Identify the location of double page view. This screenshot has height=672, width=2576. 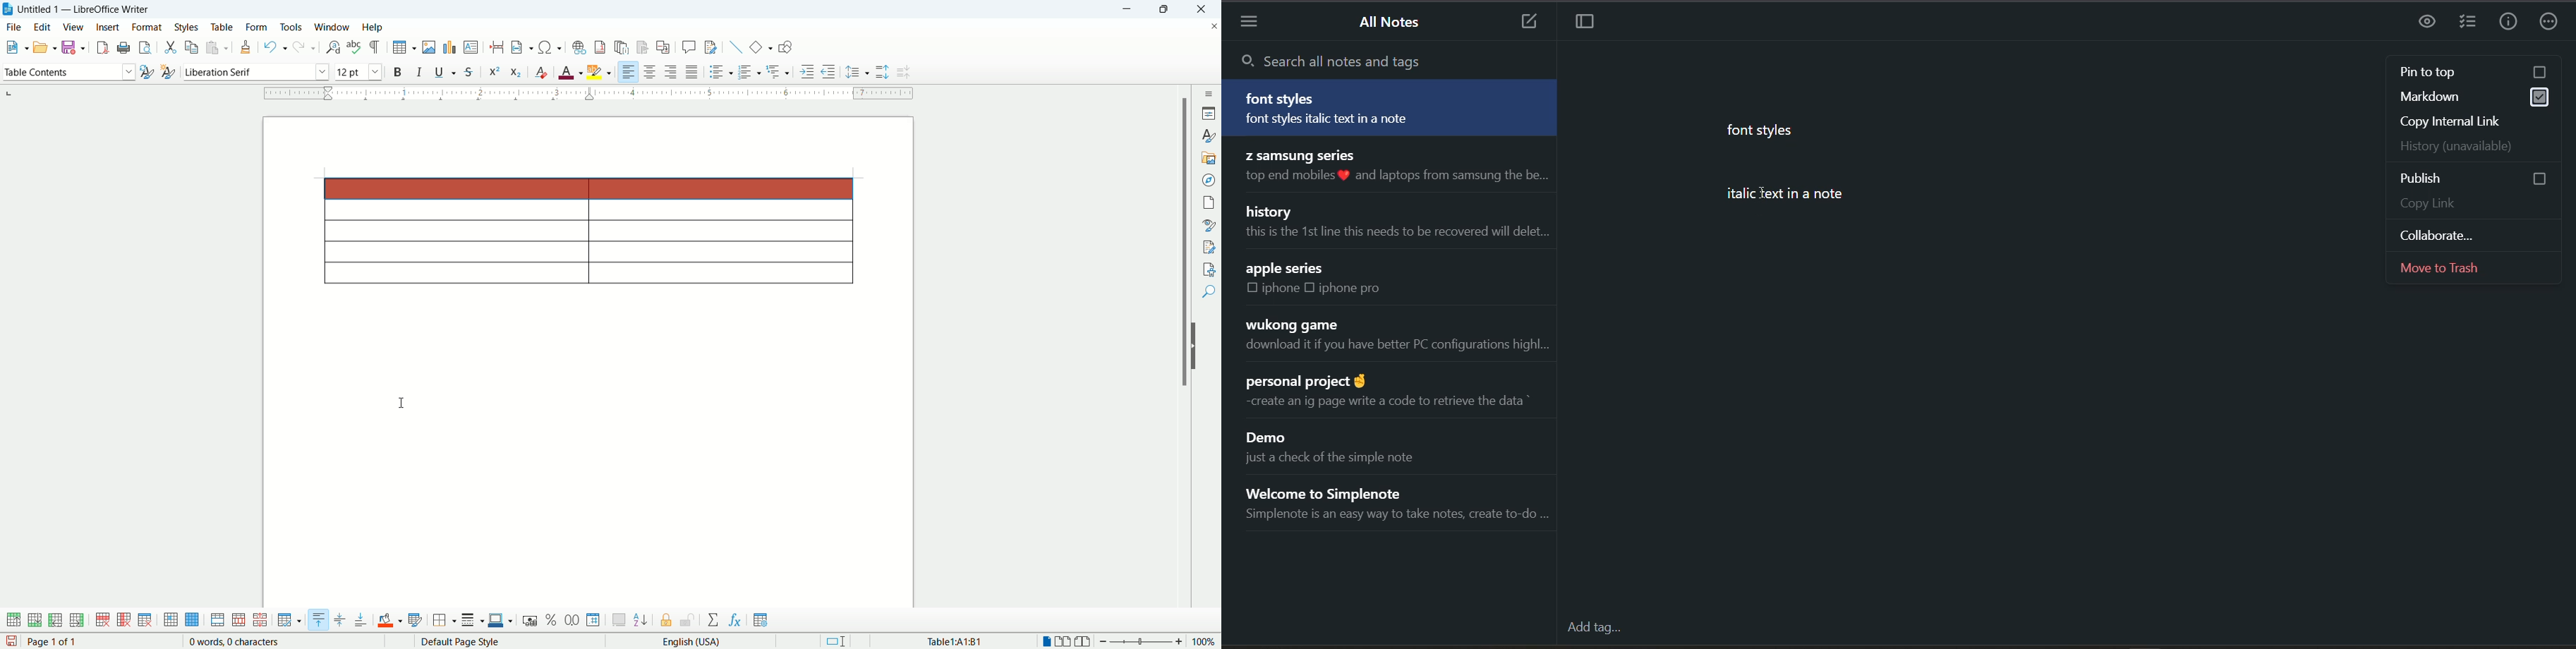
(1066, 641).